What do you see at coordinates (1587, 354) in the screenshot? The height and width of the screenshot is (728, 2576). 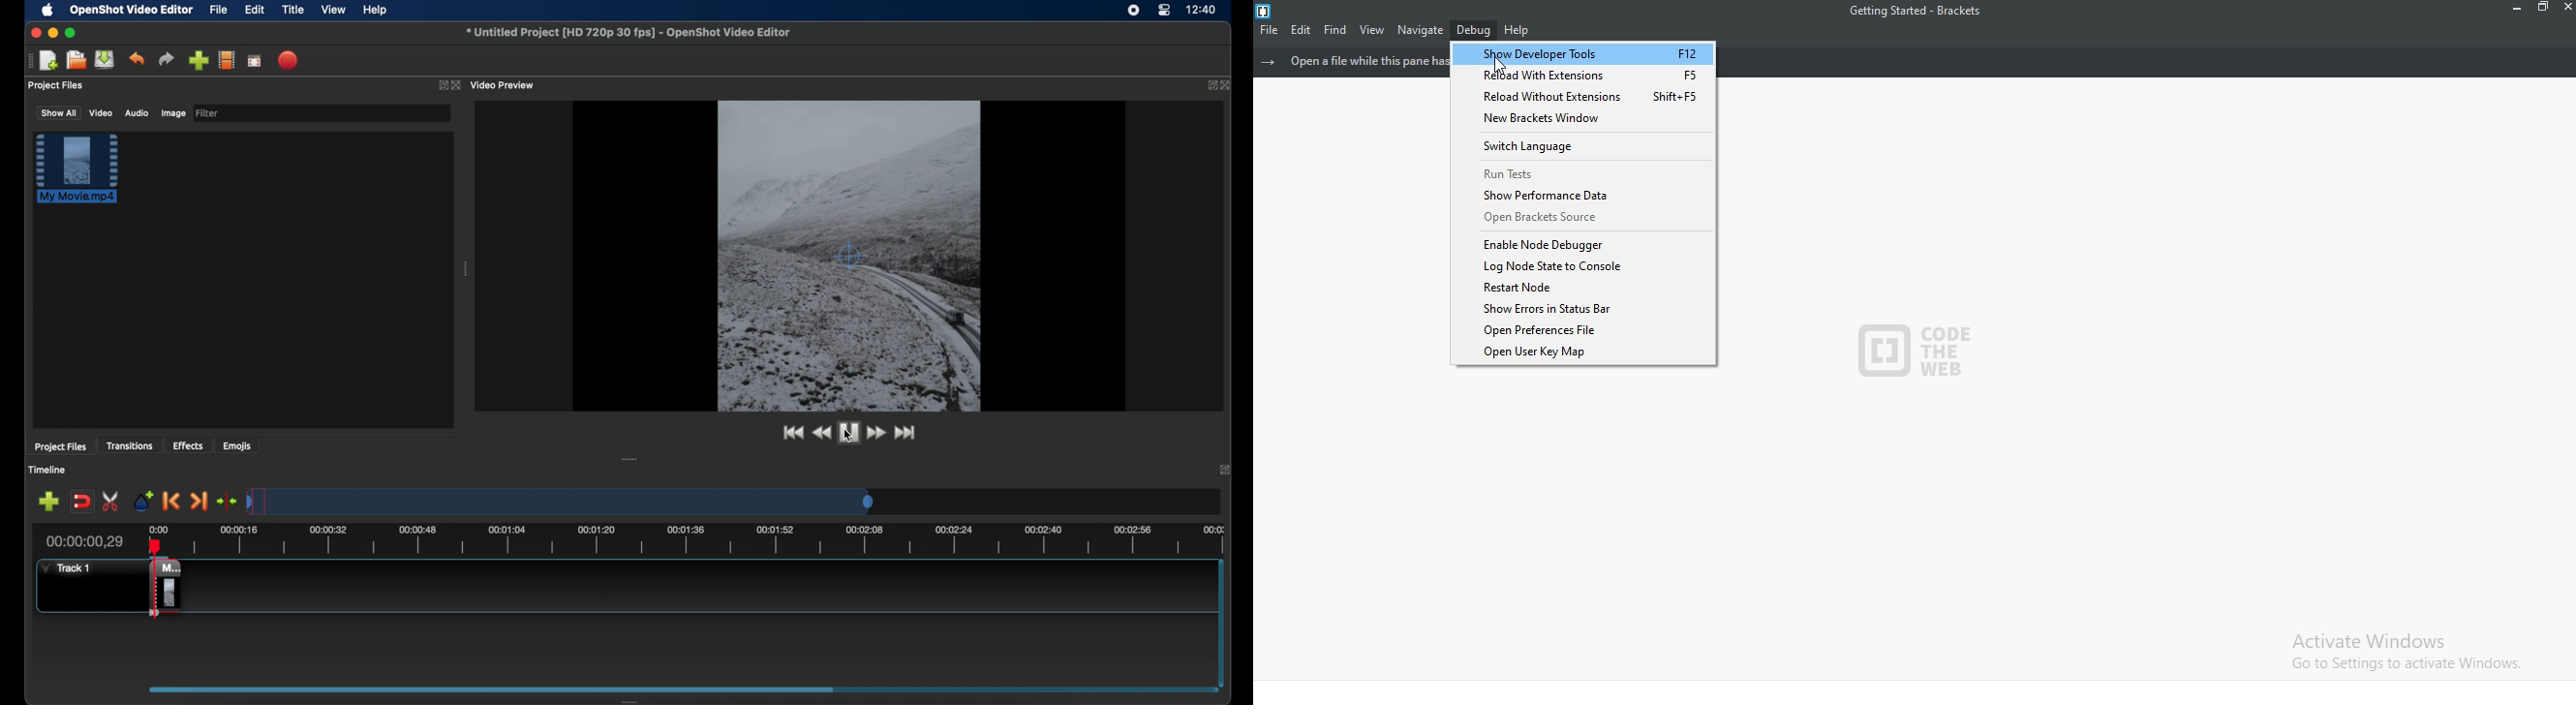 I see `Open User Key Map ` at bounding box center [1587, 354].